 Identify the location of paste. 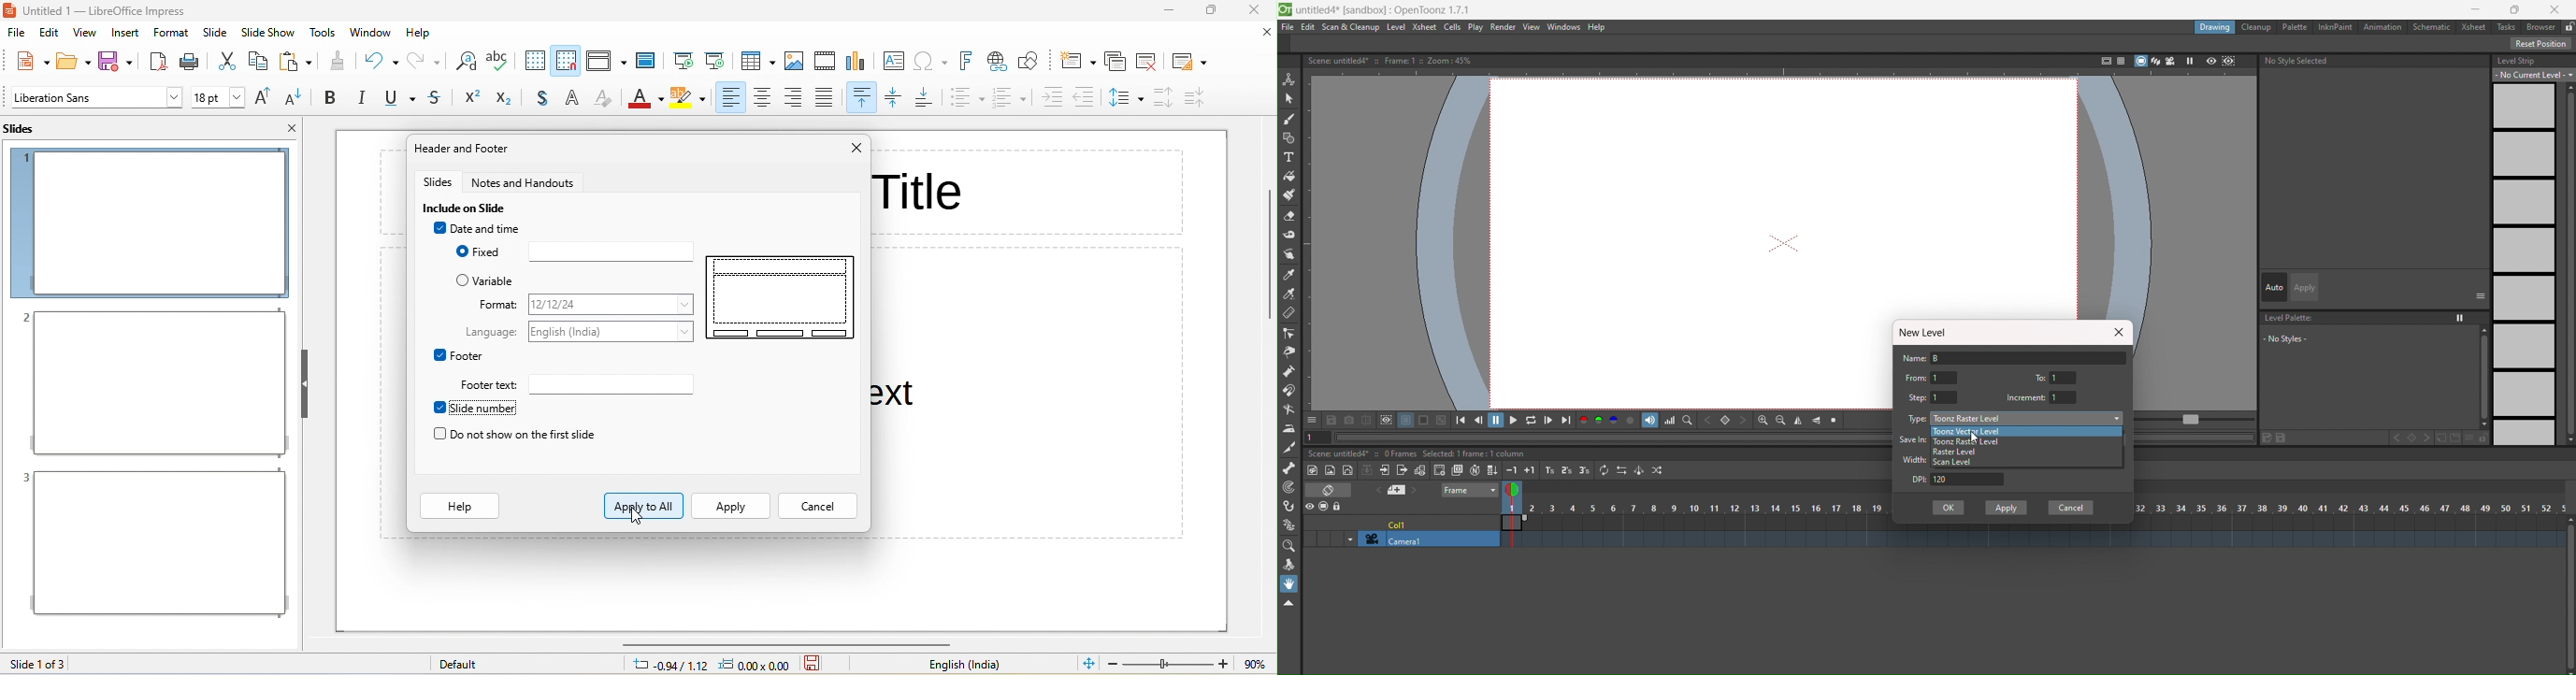
(295, 61).